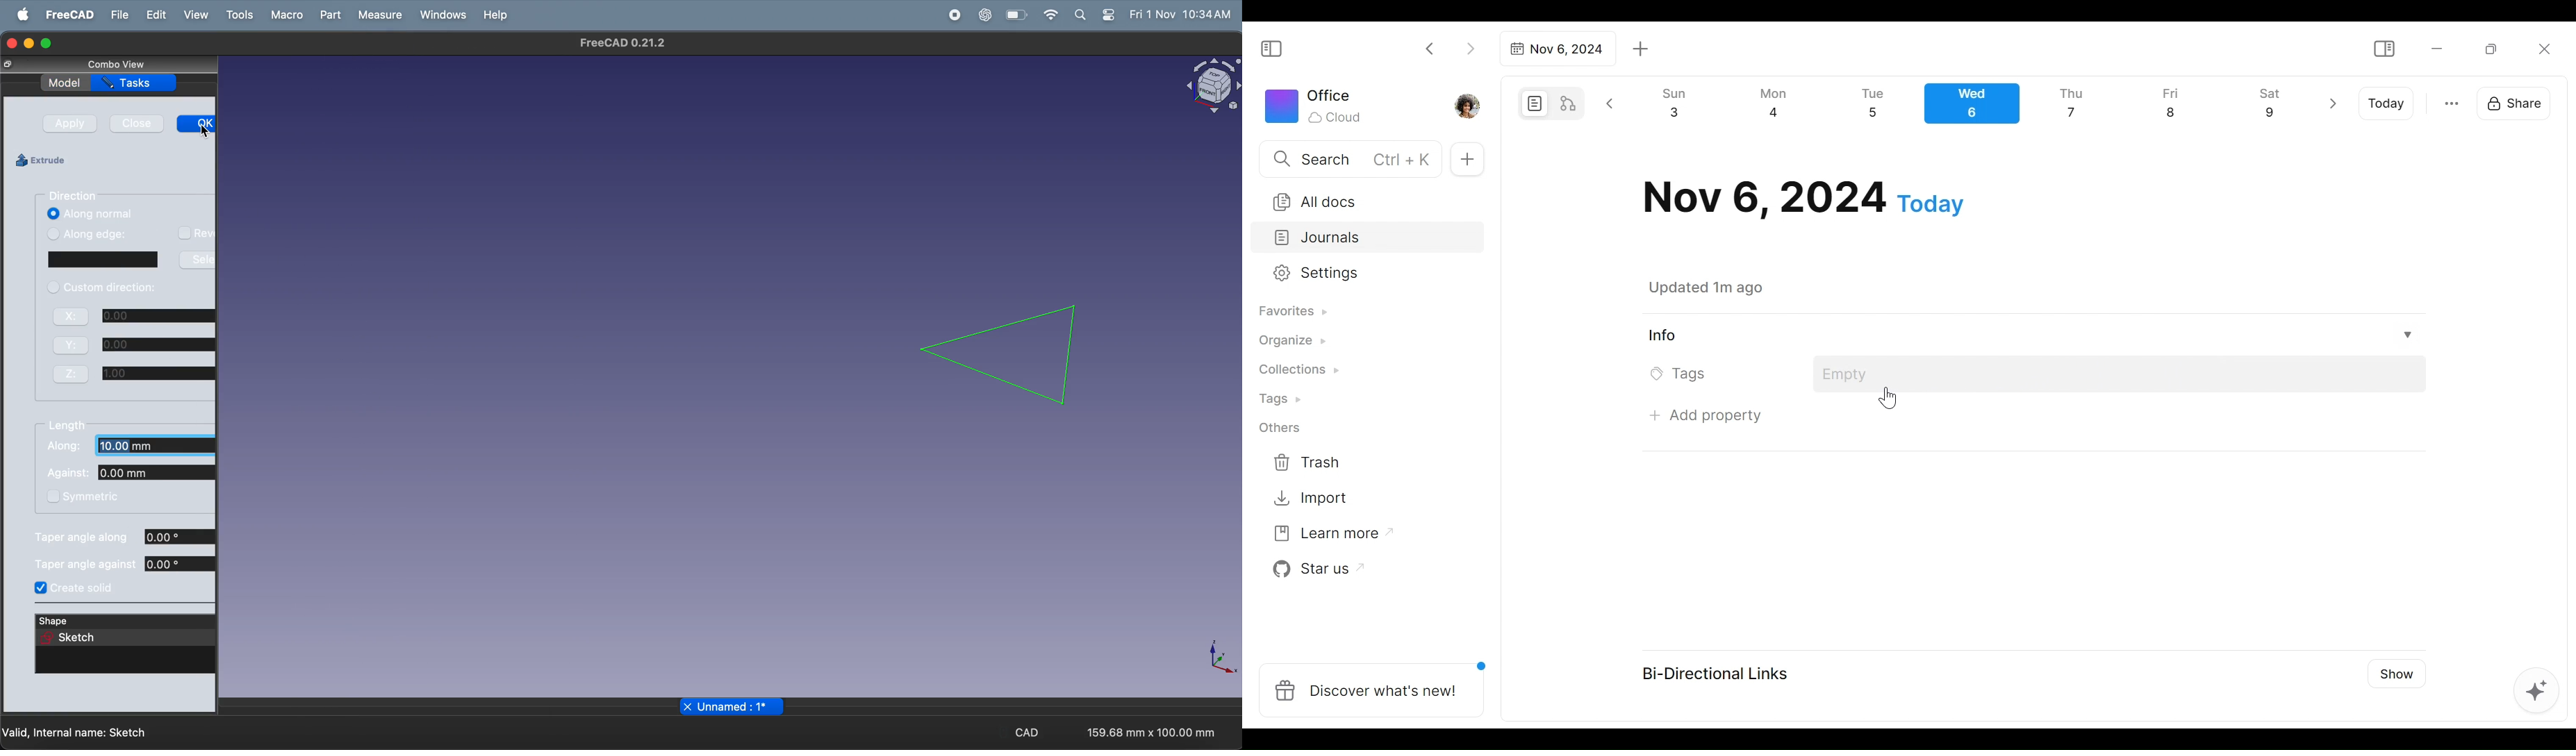  Describe the element at coordinates (625, 44) in the screenshot. I see `FreeCad 0.21.2` at that location.